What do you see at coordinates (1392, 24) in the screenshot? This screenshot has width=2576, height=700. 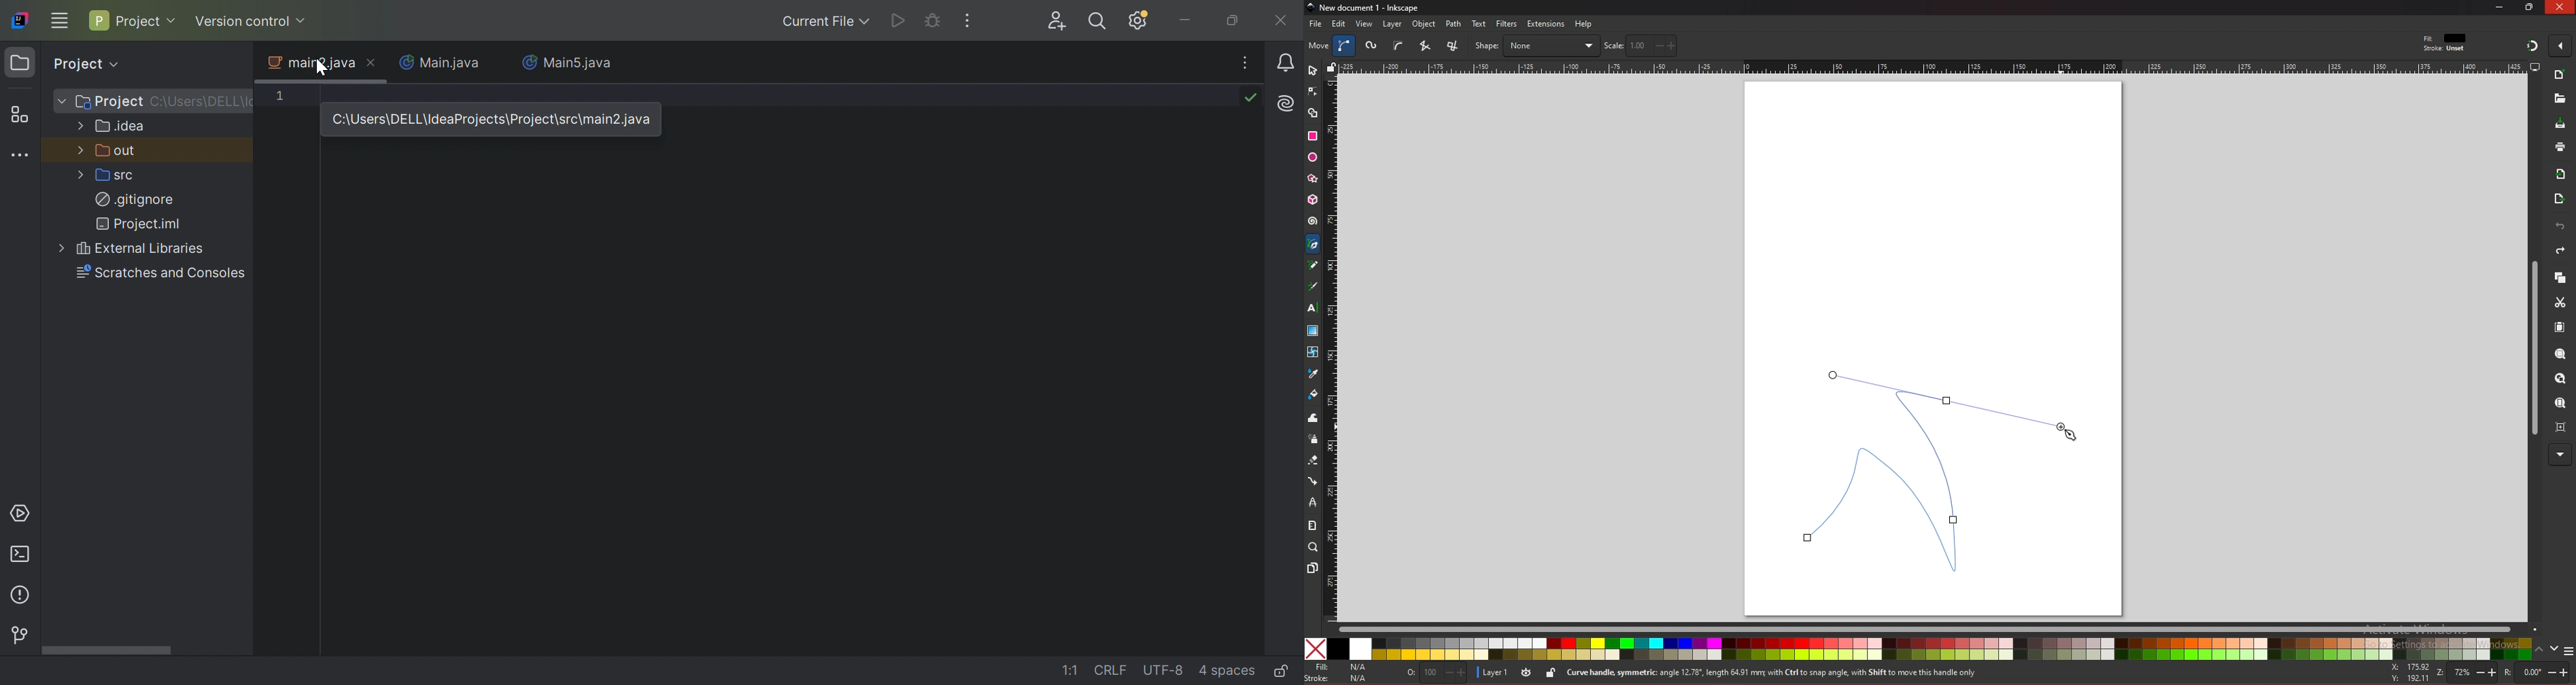 I see `layer` at bounding box center [1392, 24].